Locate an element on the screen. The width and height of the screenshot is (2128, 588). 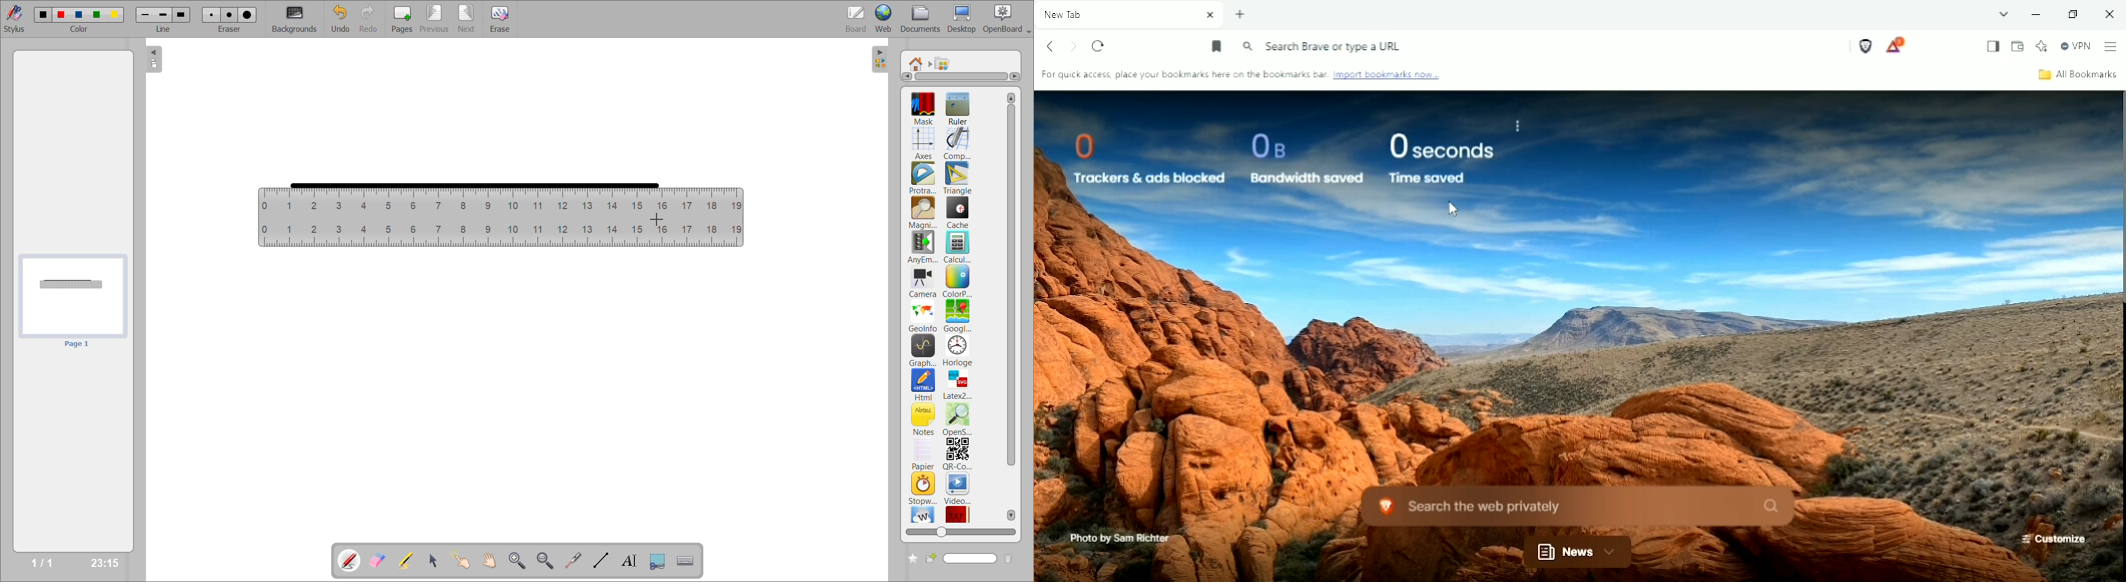
stopwatch is located at coordinates (923, 488).